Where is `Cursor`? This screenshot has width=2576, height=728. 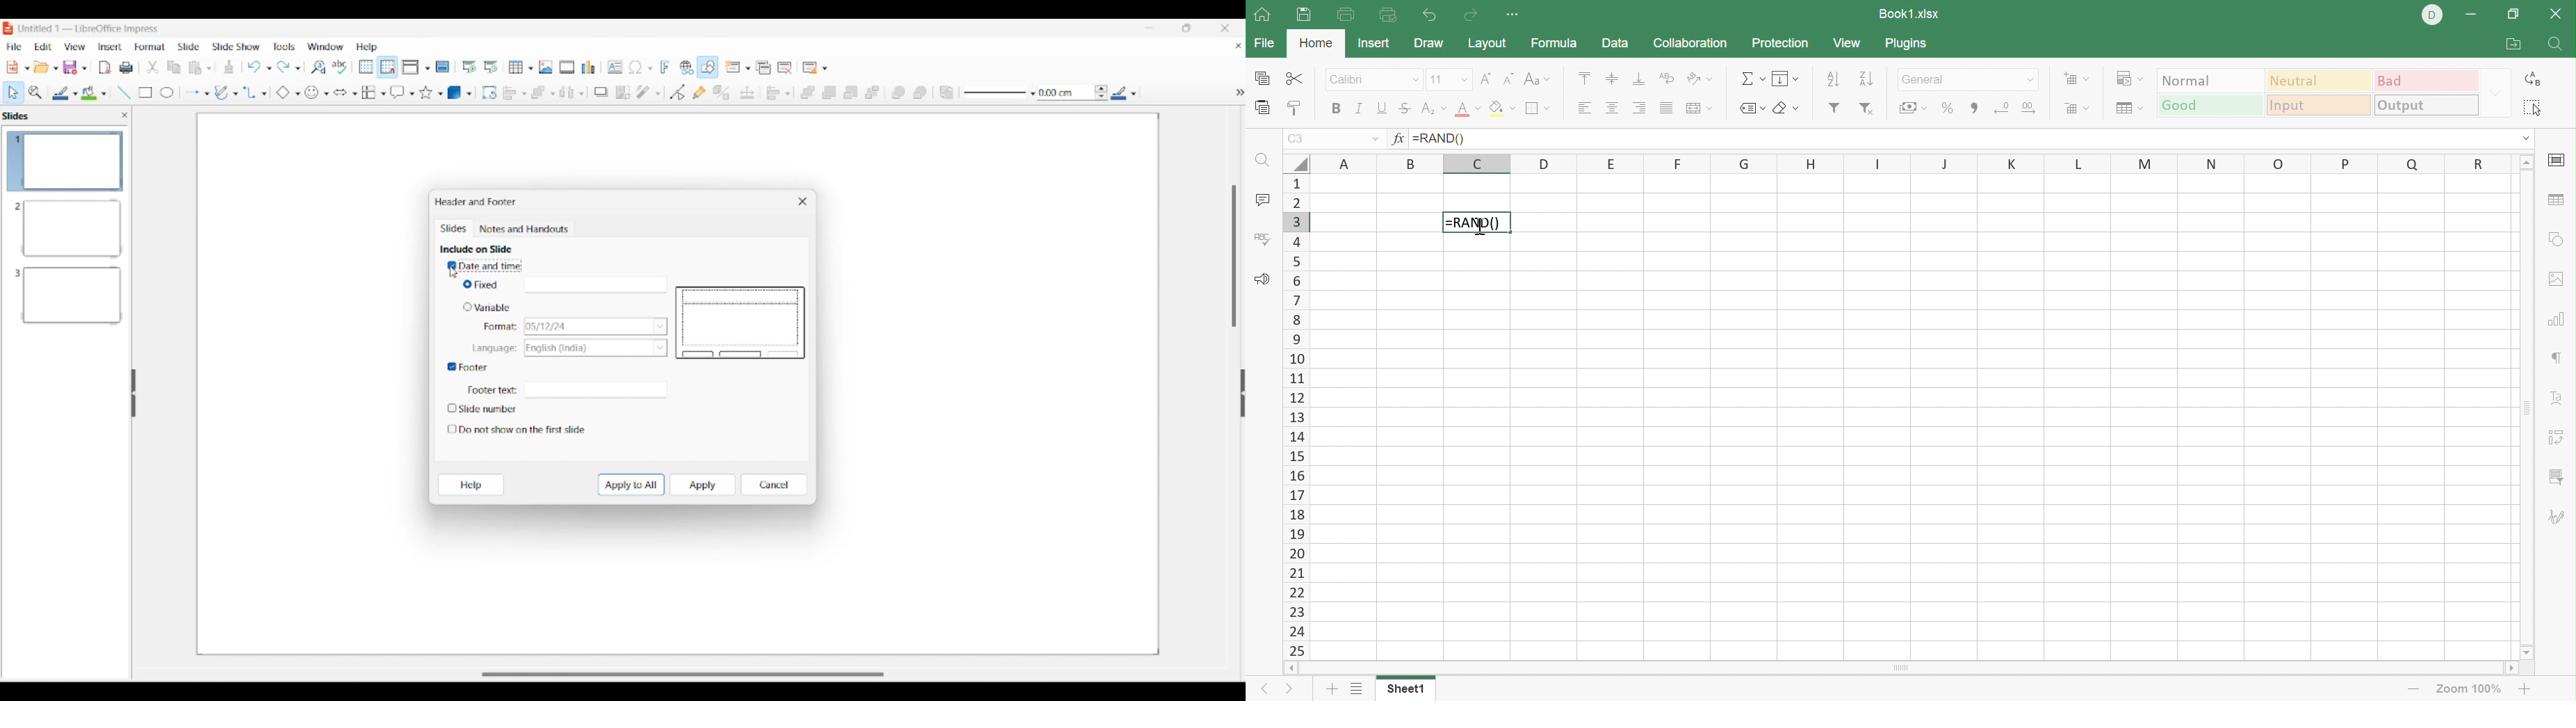
Cursor is located at coordinates (1478, 226).